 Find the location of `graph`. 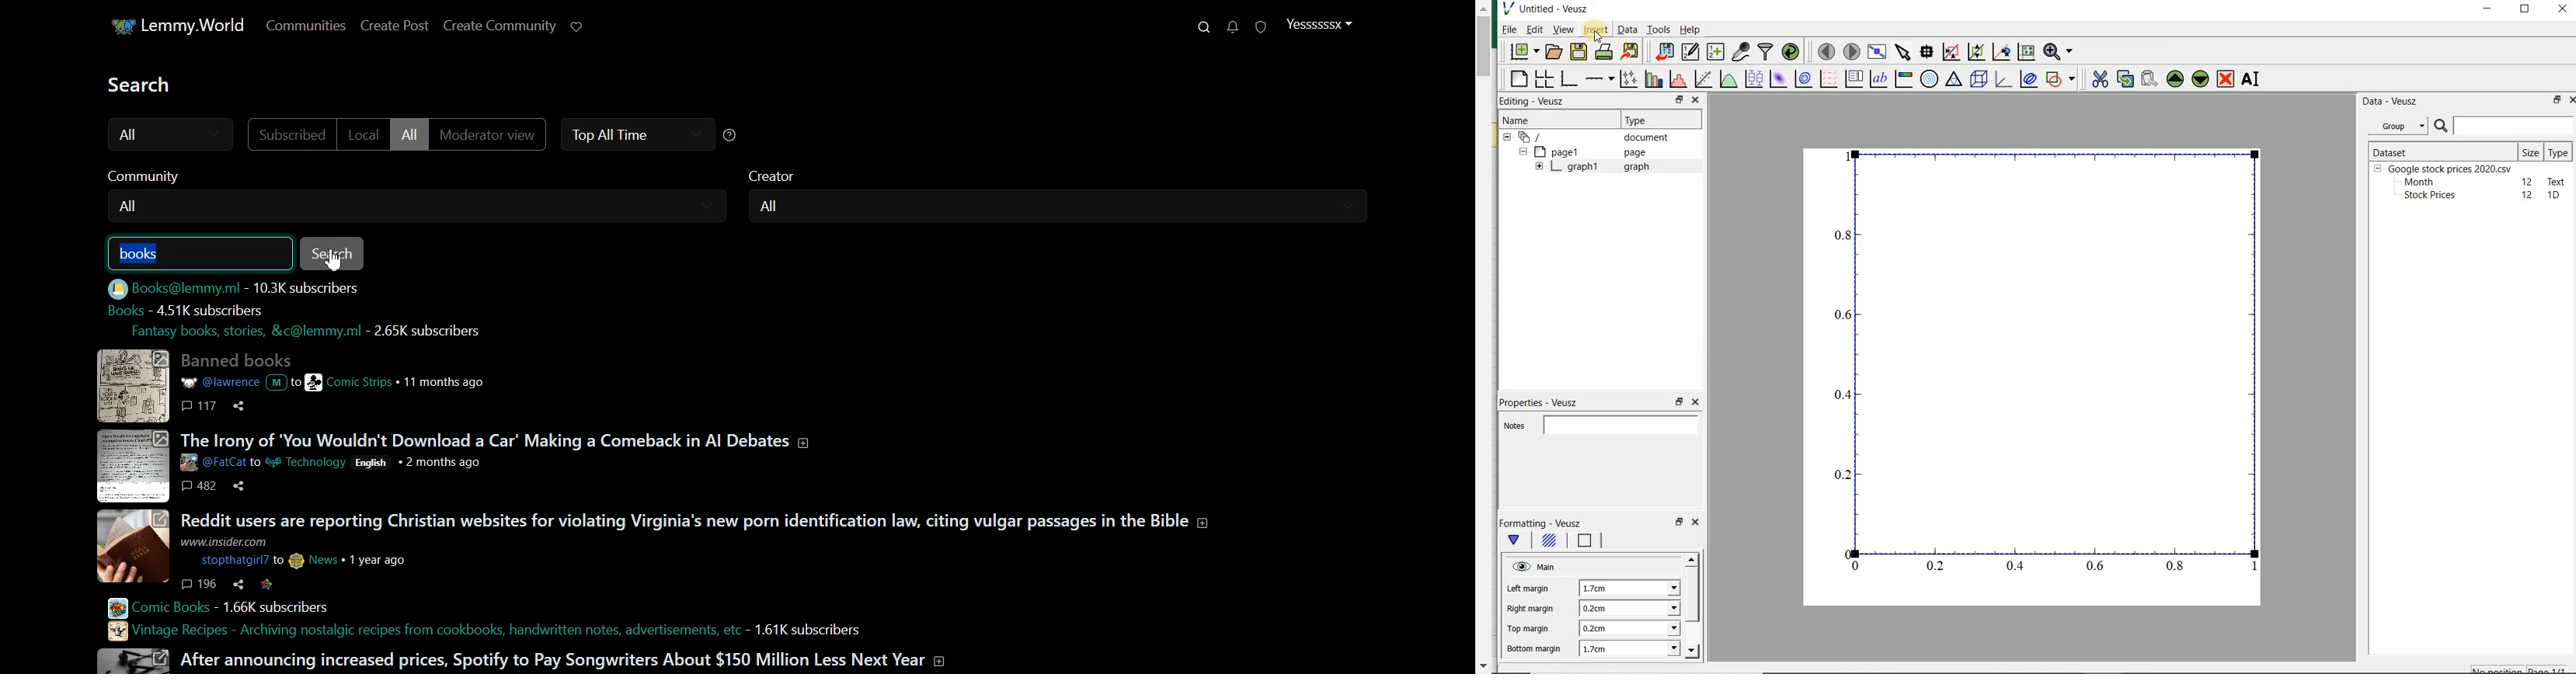

graph is located at coordinates (2044, 363).